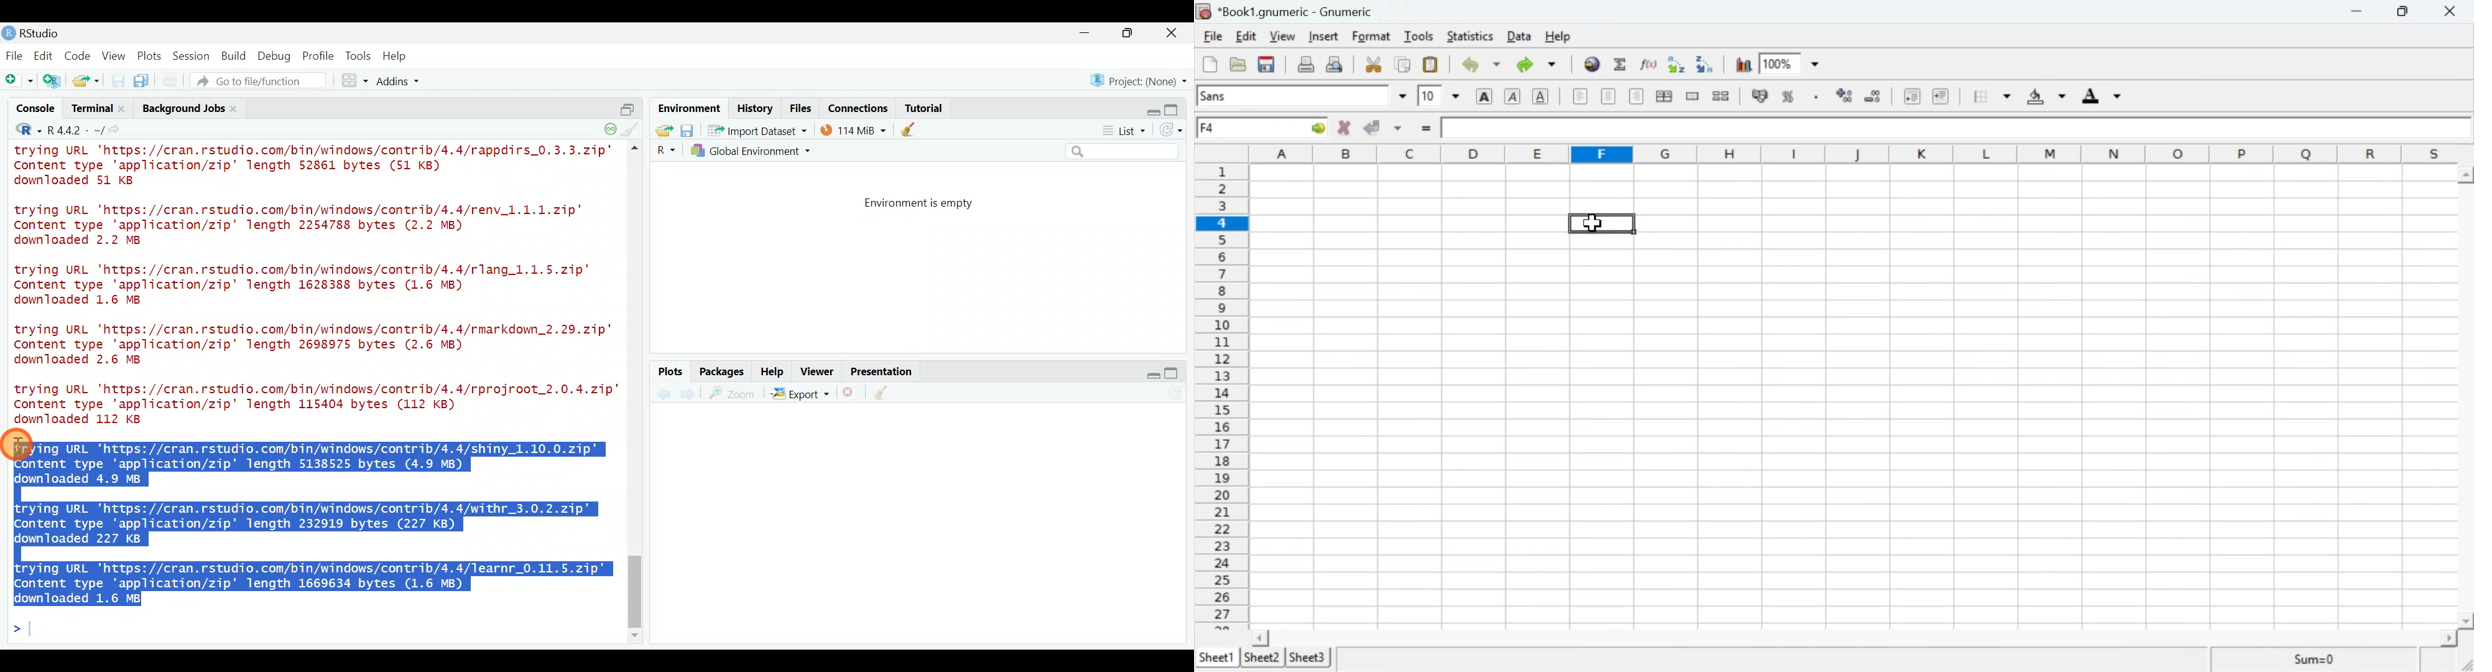 The width and height of the screenshot is (2492, 672). I want to click on History, so click(755, 108).